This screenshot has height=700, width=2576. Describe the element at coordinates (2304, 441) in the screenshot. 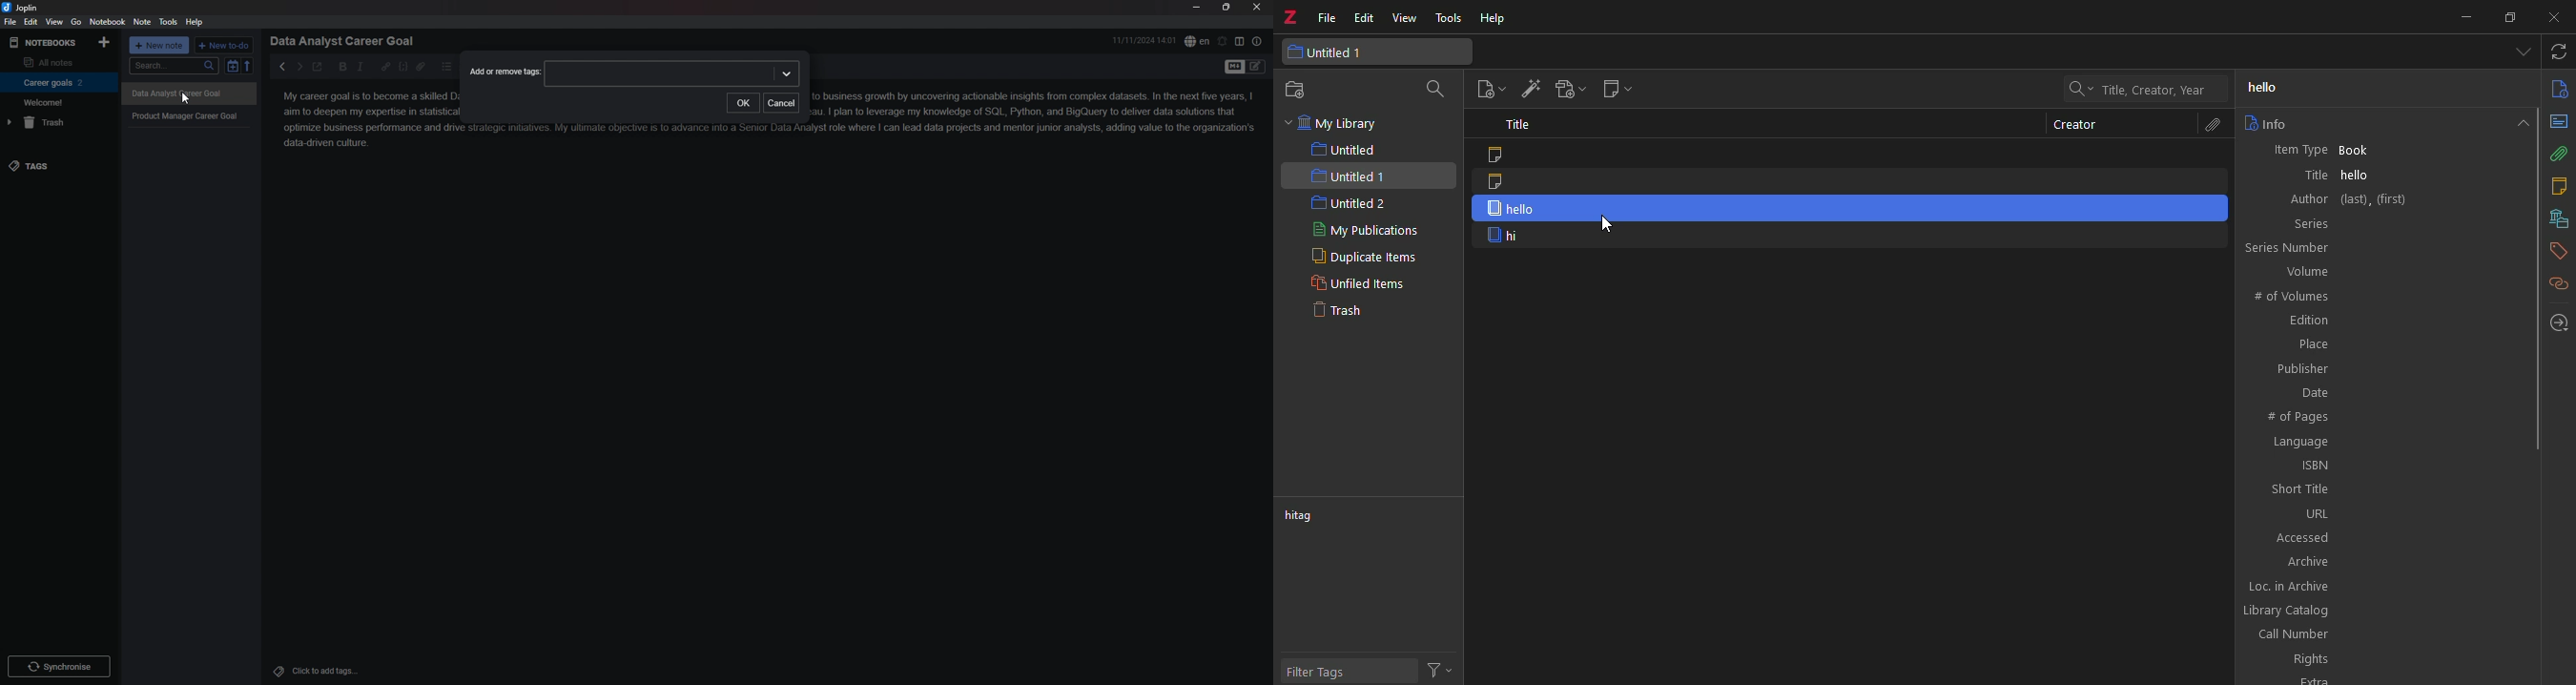

I see `language` at that location.